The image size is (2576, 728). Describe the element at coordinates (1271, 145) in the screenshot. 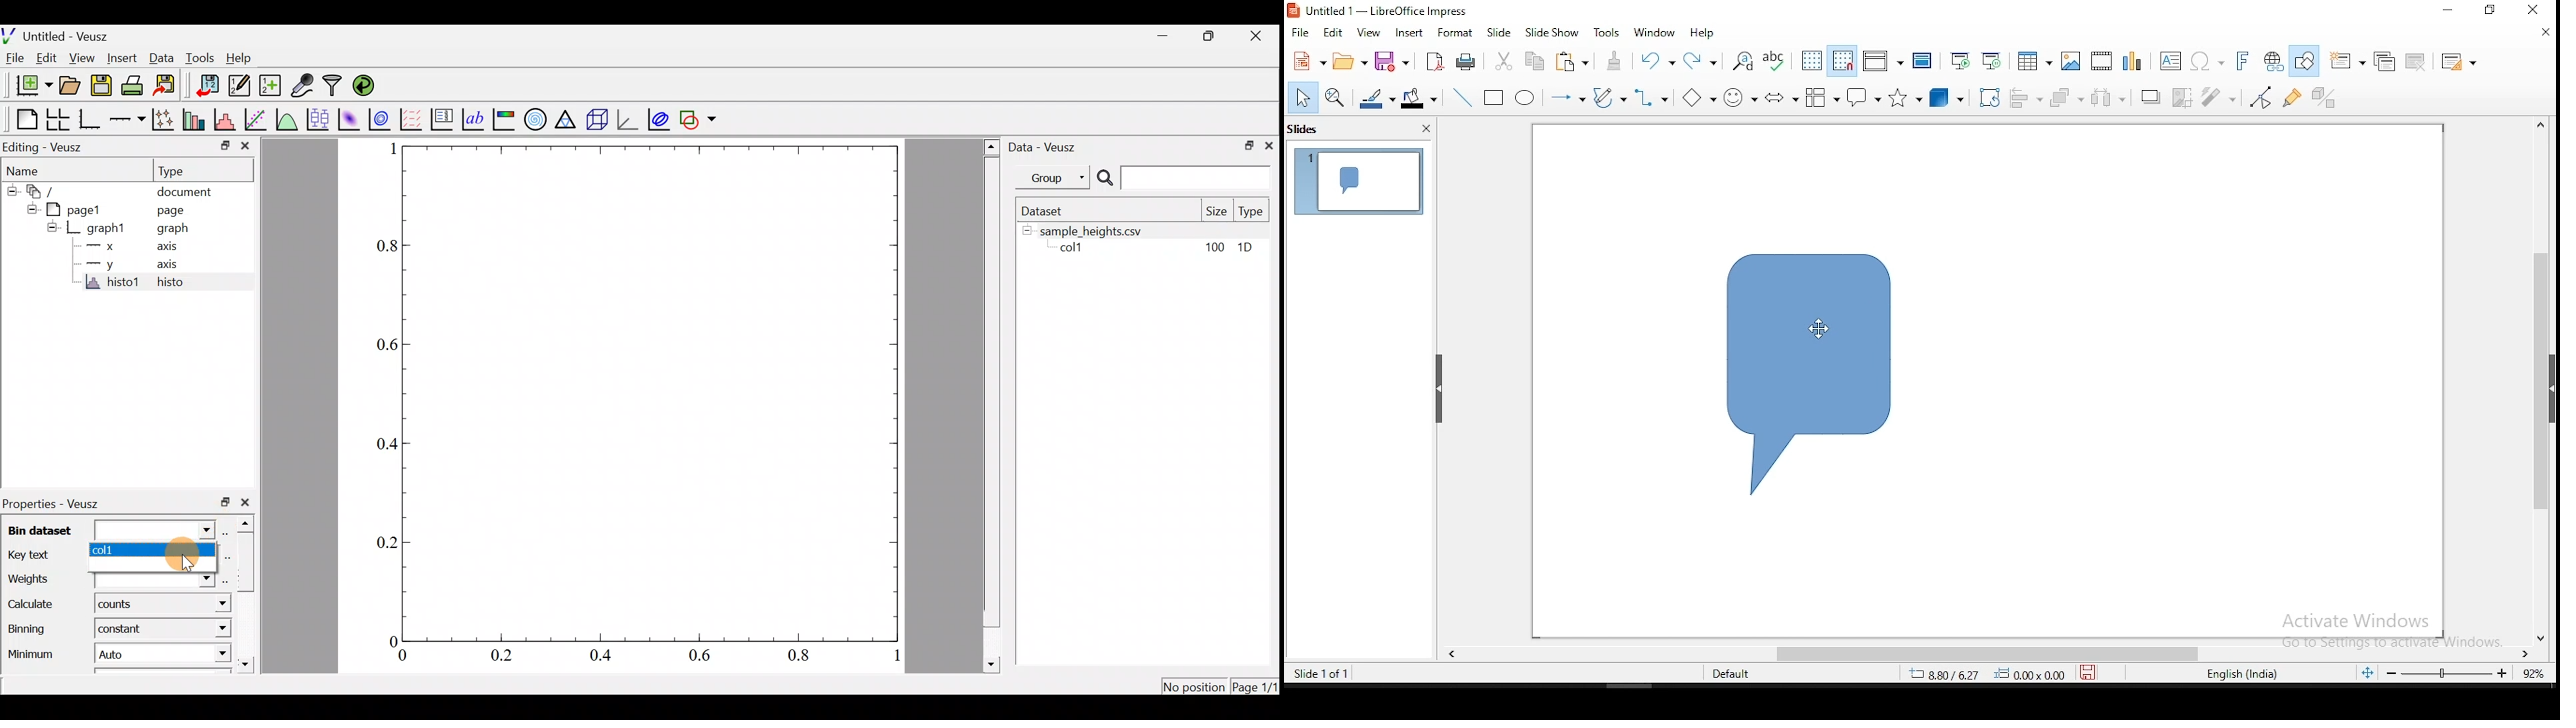

I see `close` at that location.